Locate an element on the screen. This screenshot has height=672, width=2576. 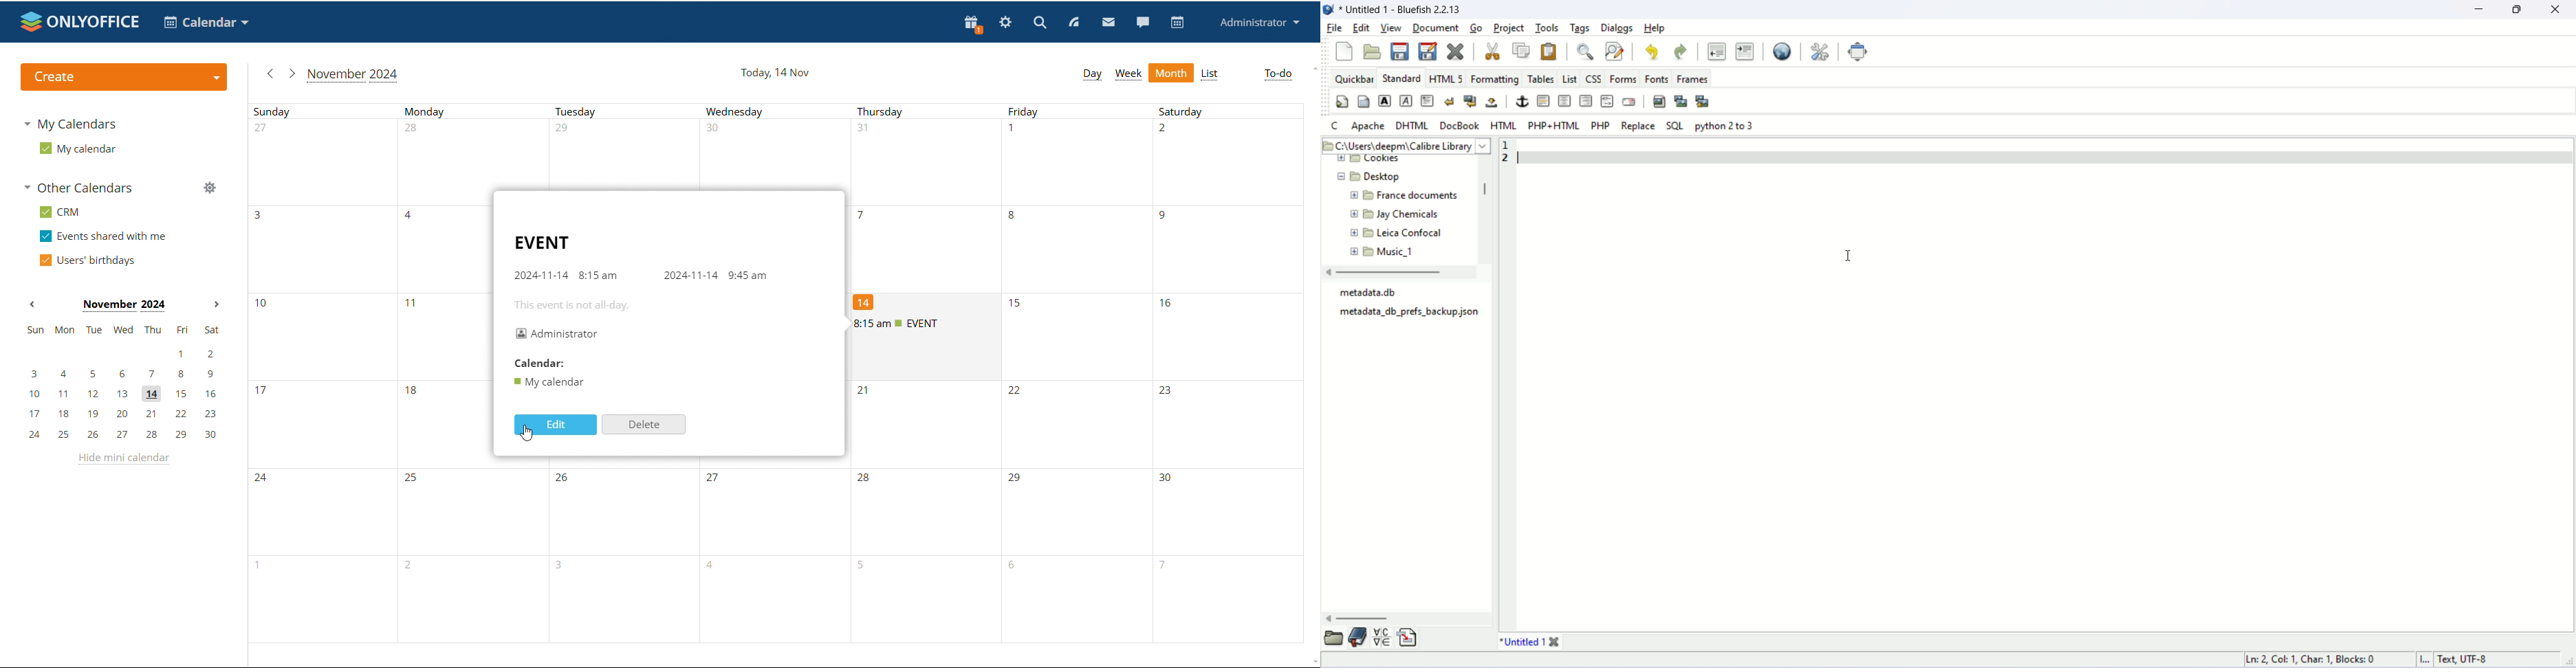
end date is located at coordinates (689, 276).